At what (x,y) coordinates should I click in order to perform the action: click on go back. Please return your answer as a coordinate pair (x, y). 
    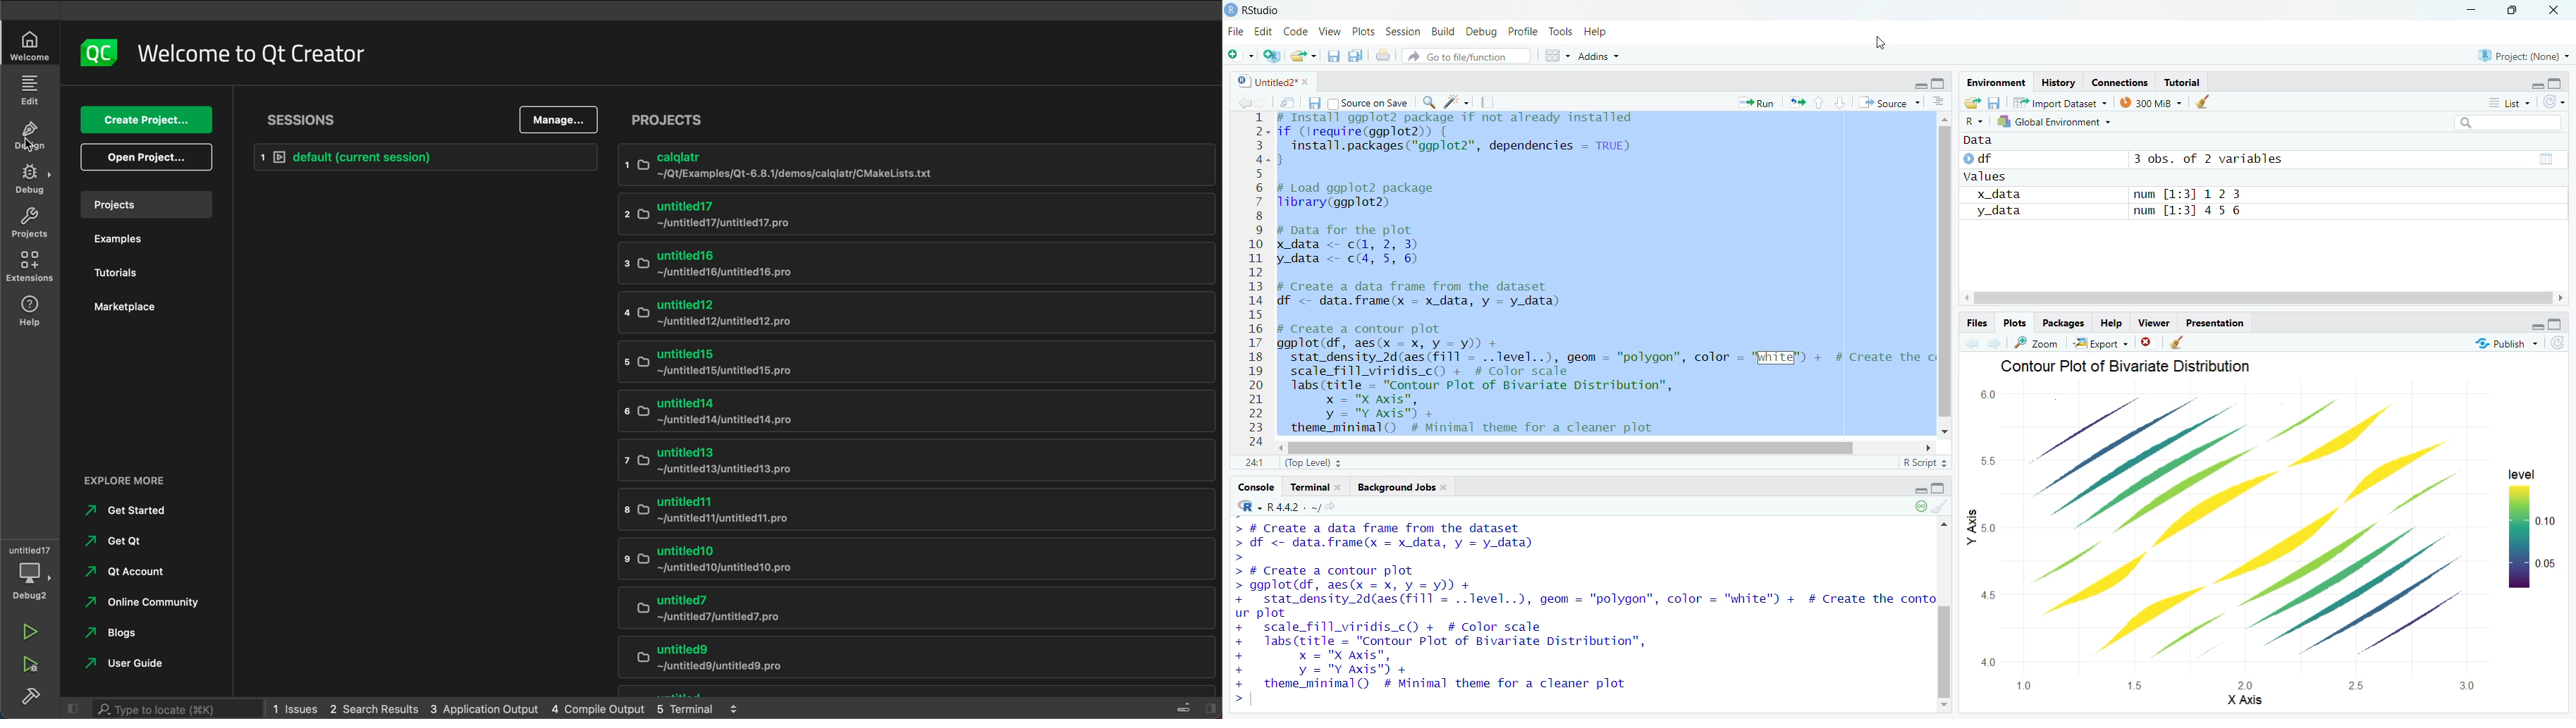
    Looking at the image, I should click on (1968, 343).